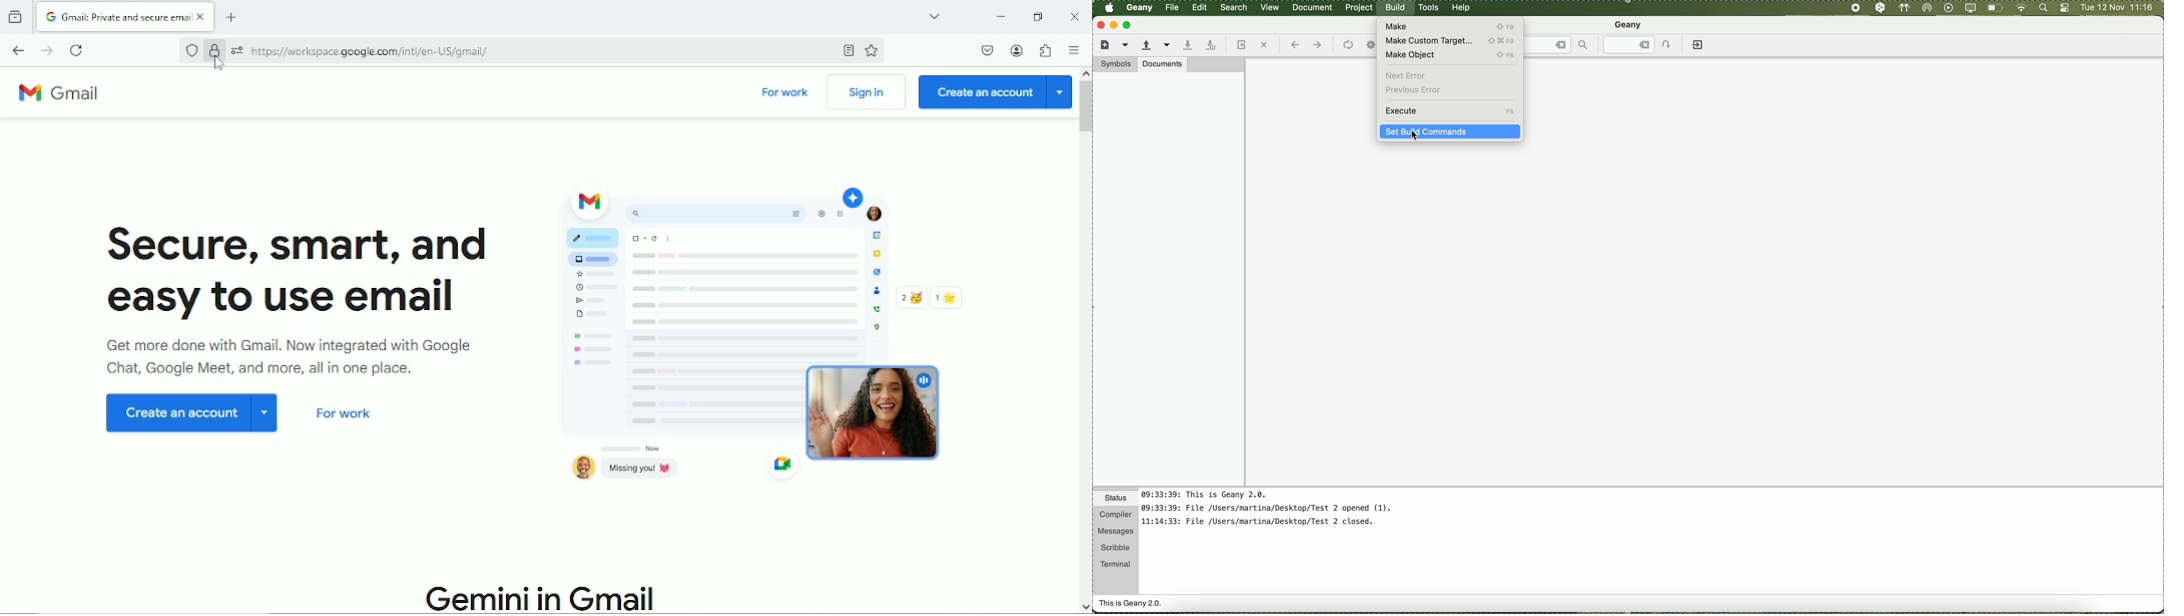  I want to click on Current tab, so click(127, 17).